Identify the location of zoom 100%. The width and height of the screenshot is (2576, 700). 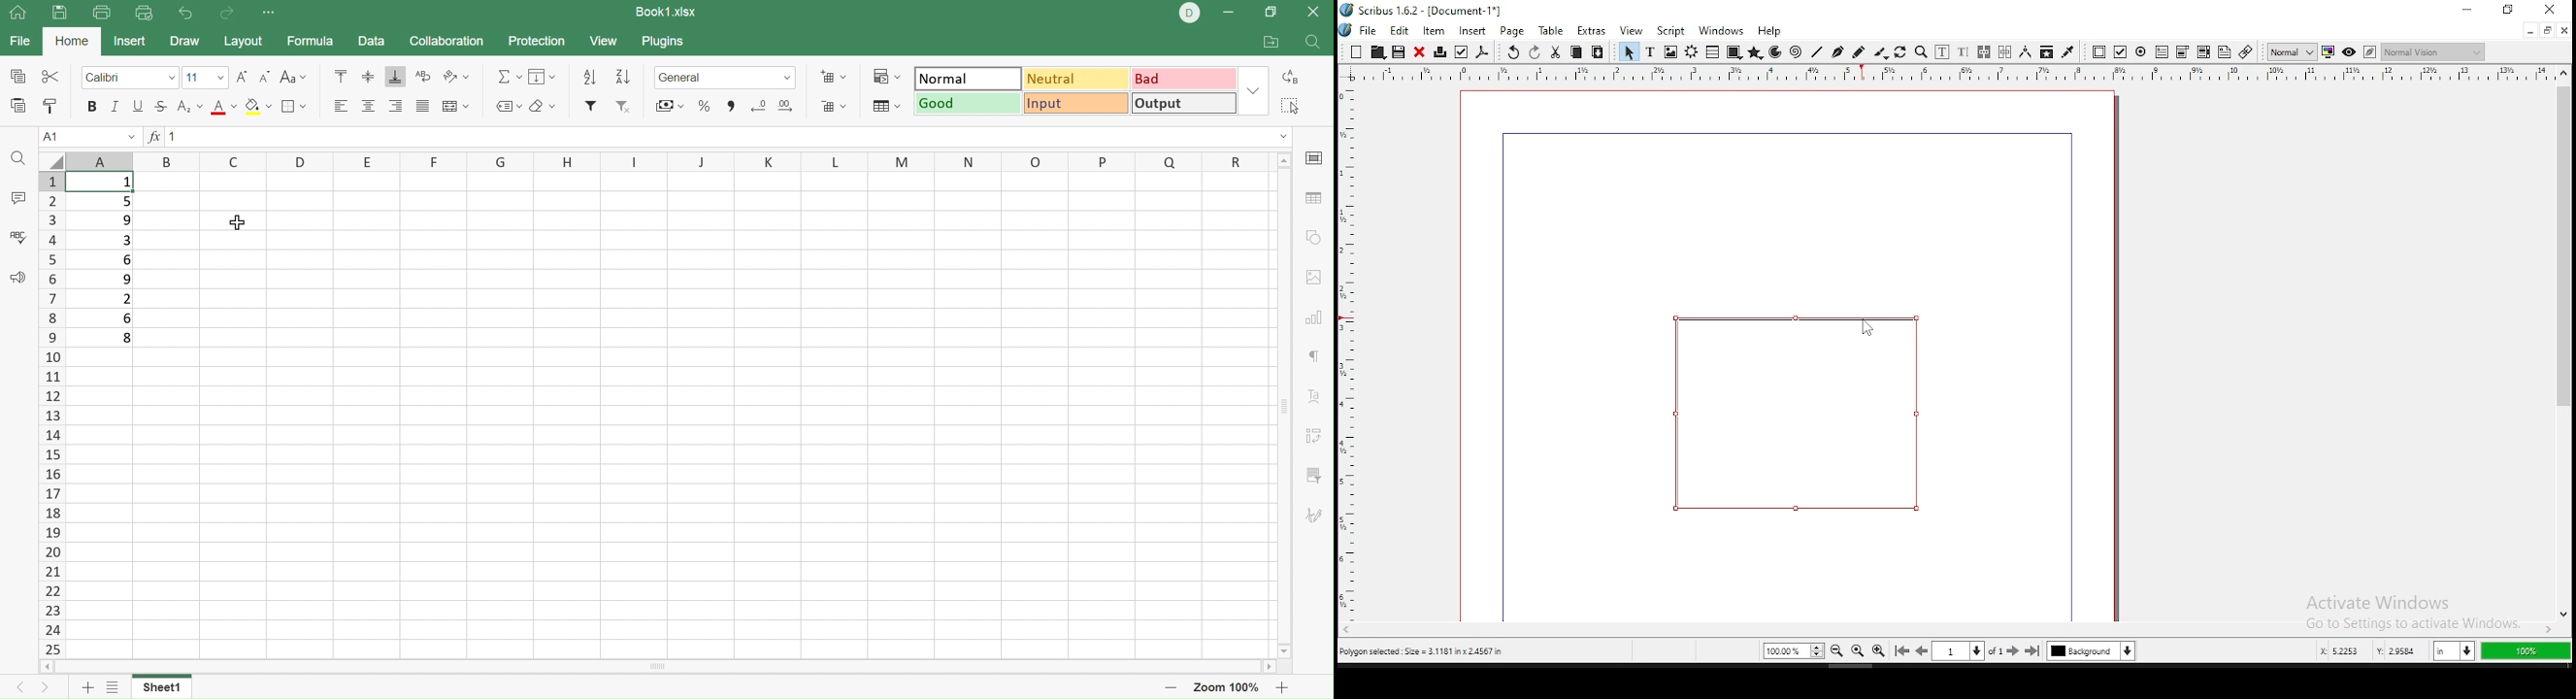
(1858, 650).